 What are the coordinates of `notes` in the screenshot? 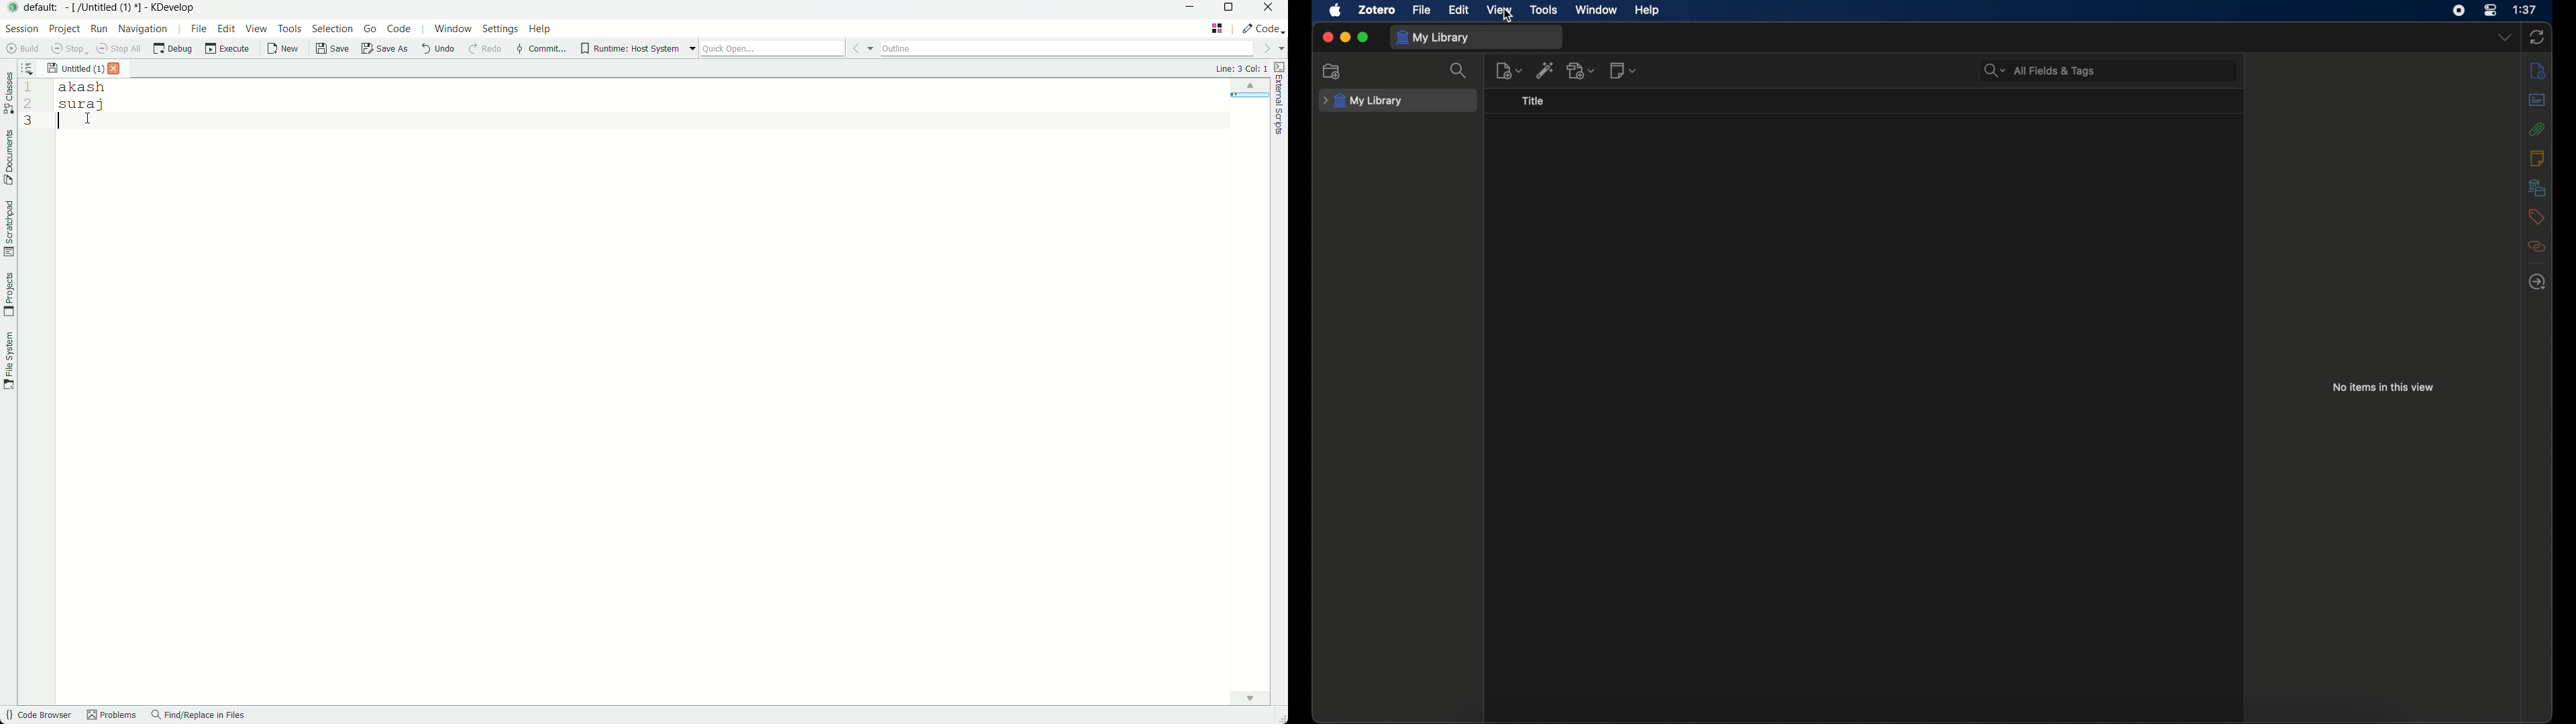 It's located at (2537, 158).